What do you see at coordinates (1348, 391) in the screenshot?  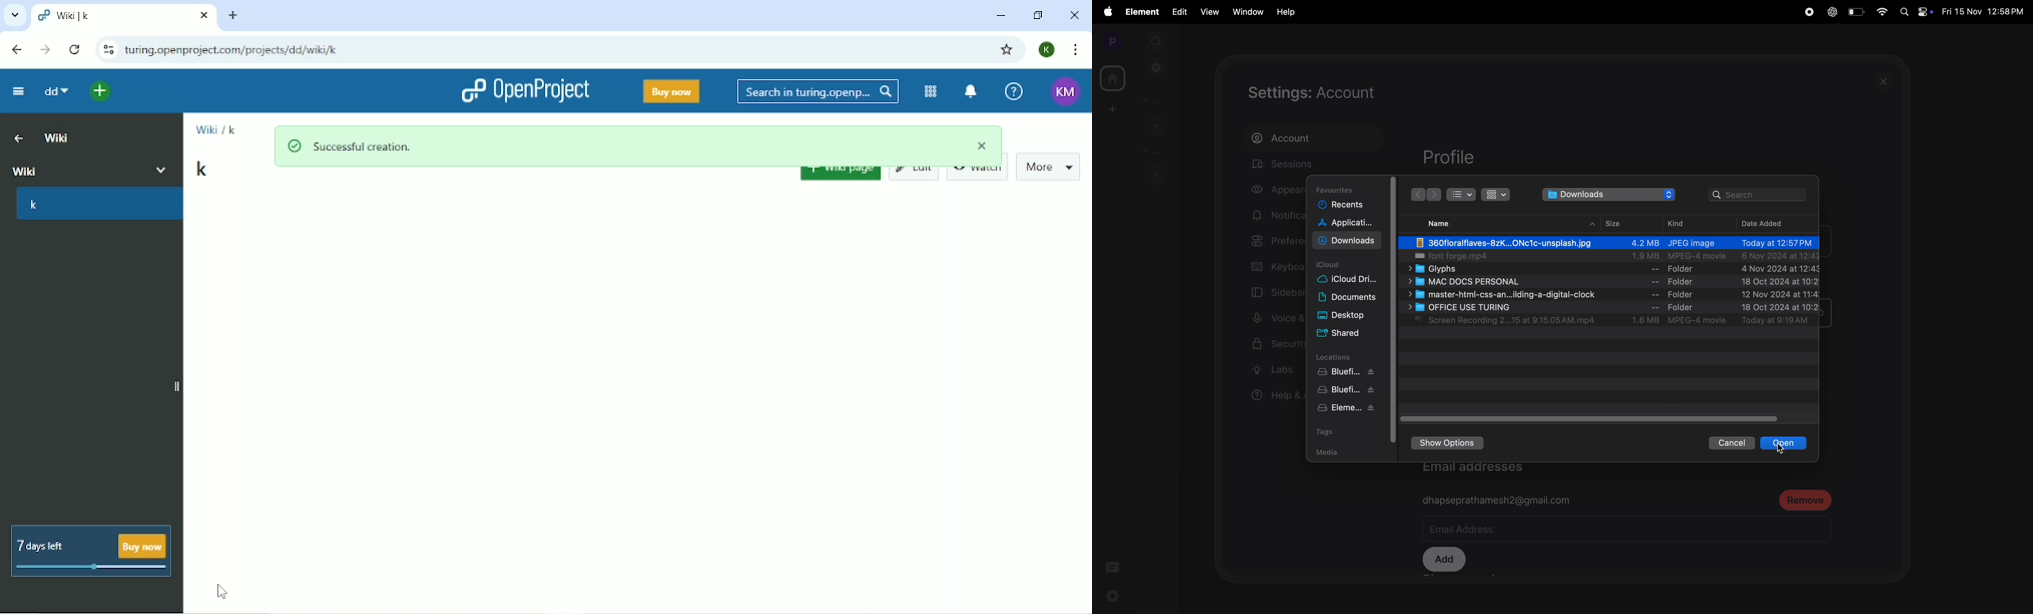 I see `bluefish apk` at bounding box center [1348, 391].